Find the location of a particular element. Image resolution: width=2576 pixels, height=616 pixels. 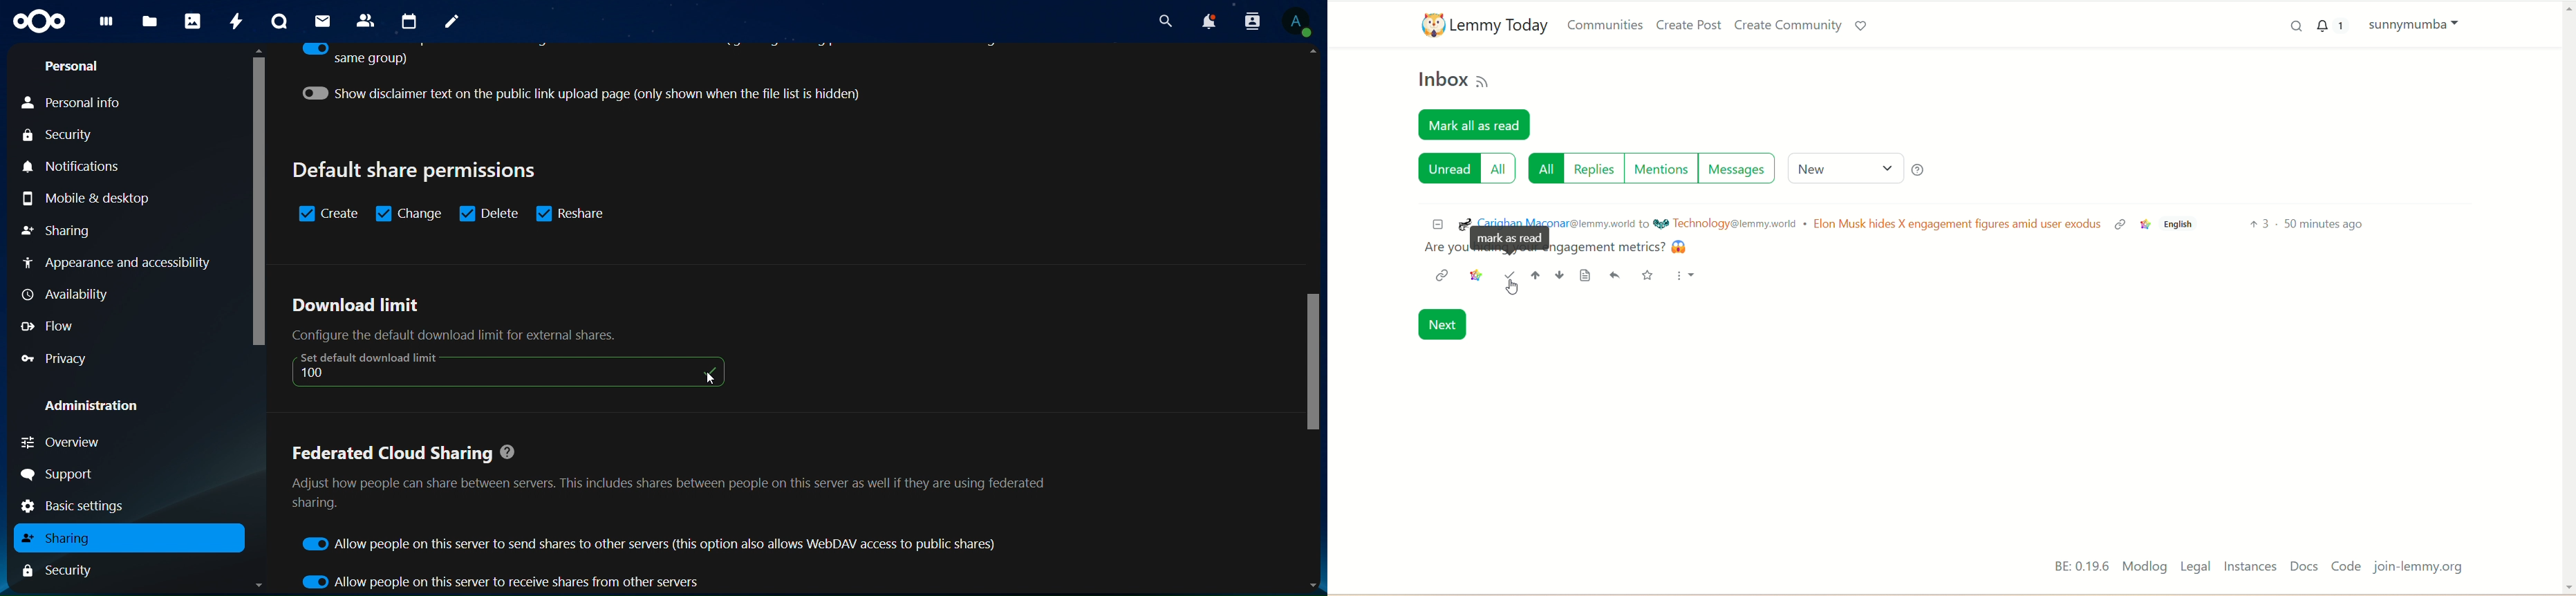

allow people on this server to send shares to other servers  is located at coordinates (653, 544).